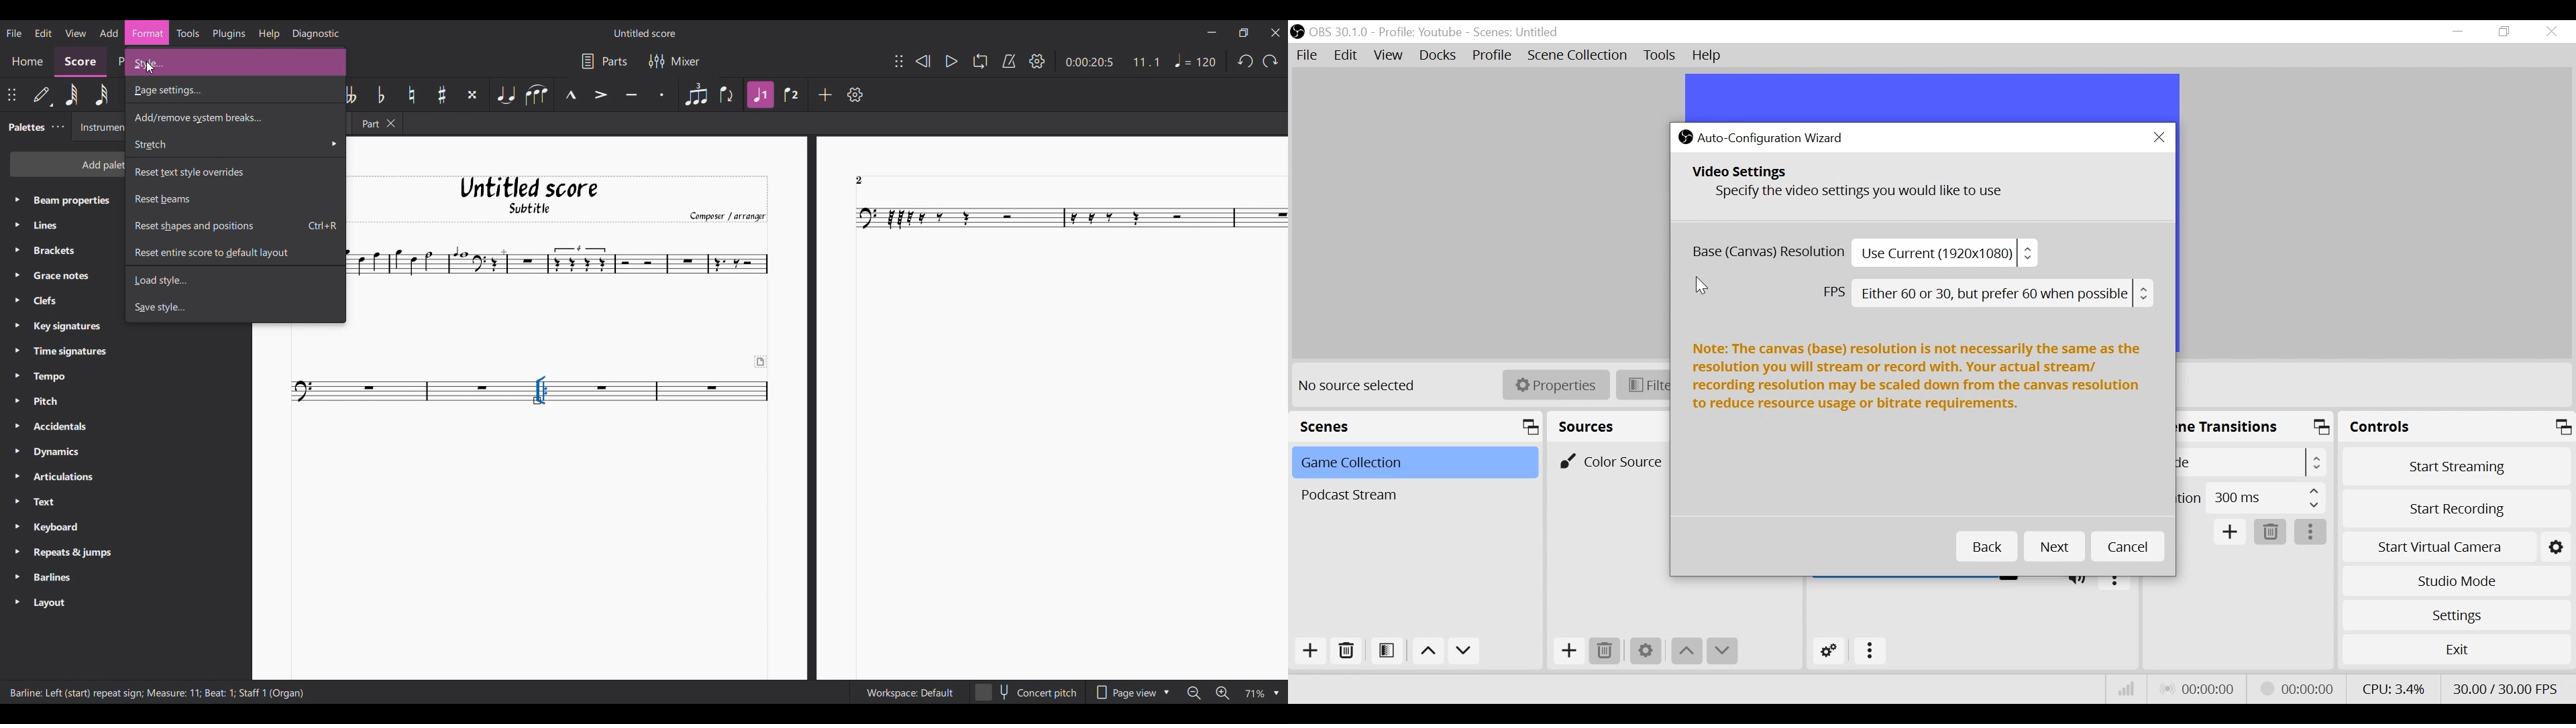  I want to click on more options, so click(1871, 652).